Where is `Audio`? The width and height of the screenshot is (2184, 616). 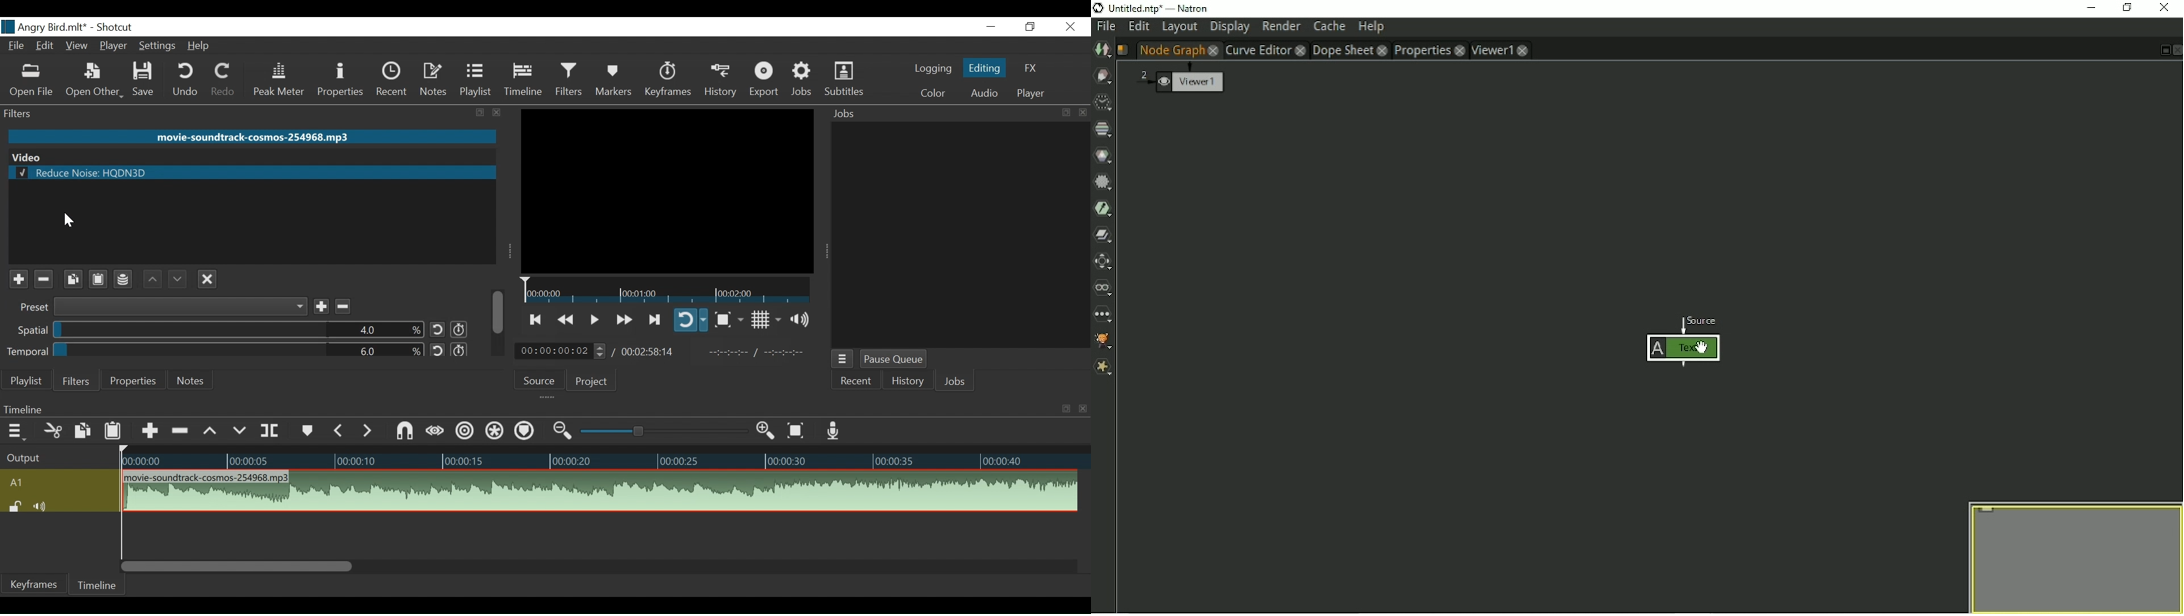
Audio is located at coordinates (984, 93).